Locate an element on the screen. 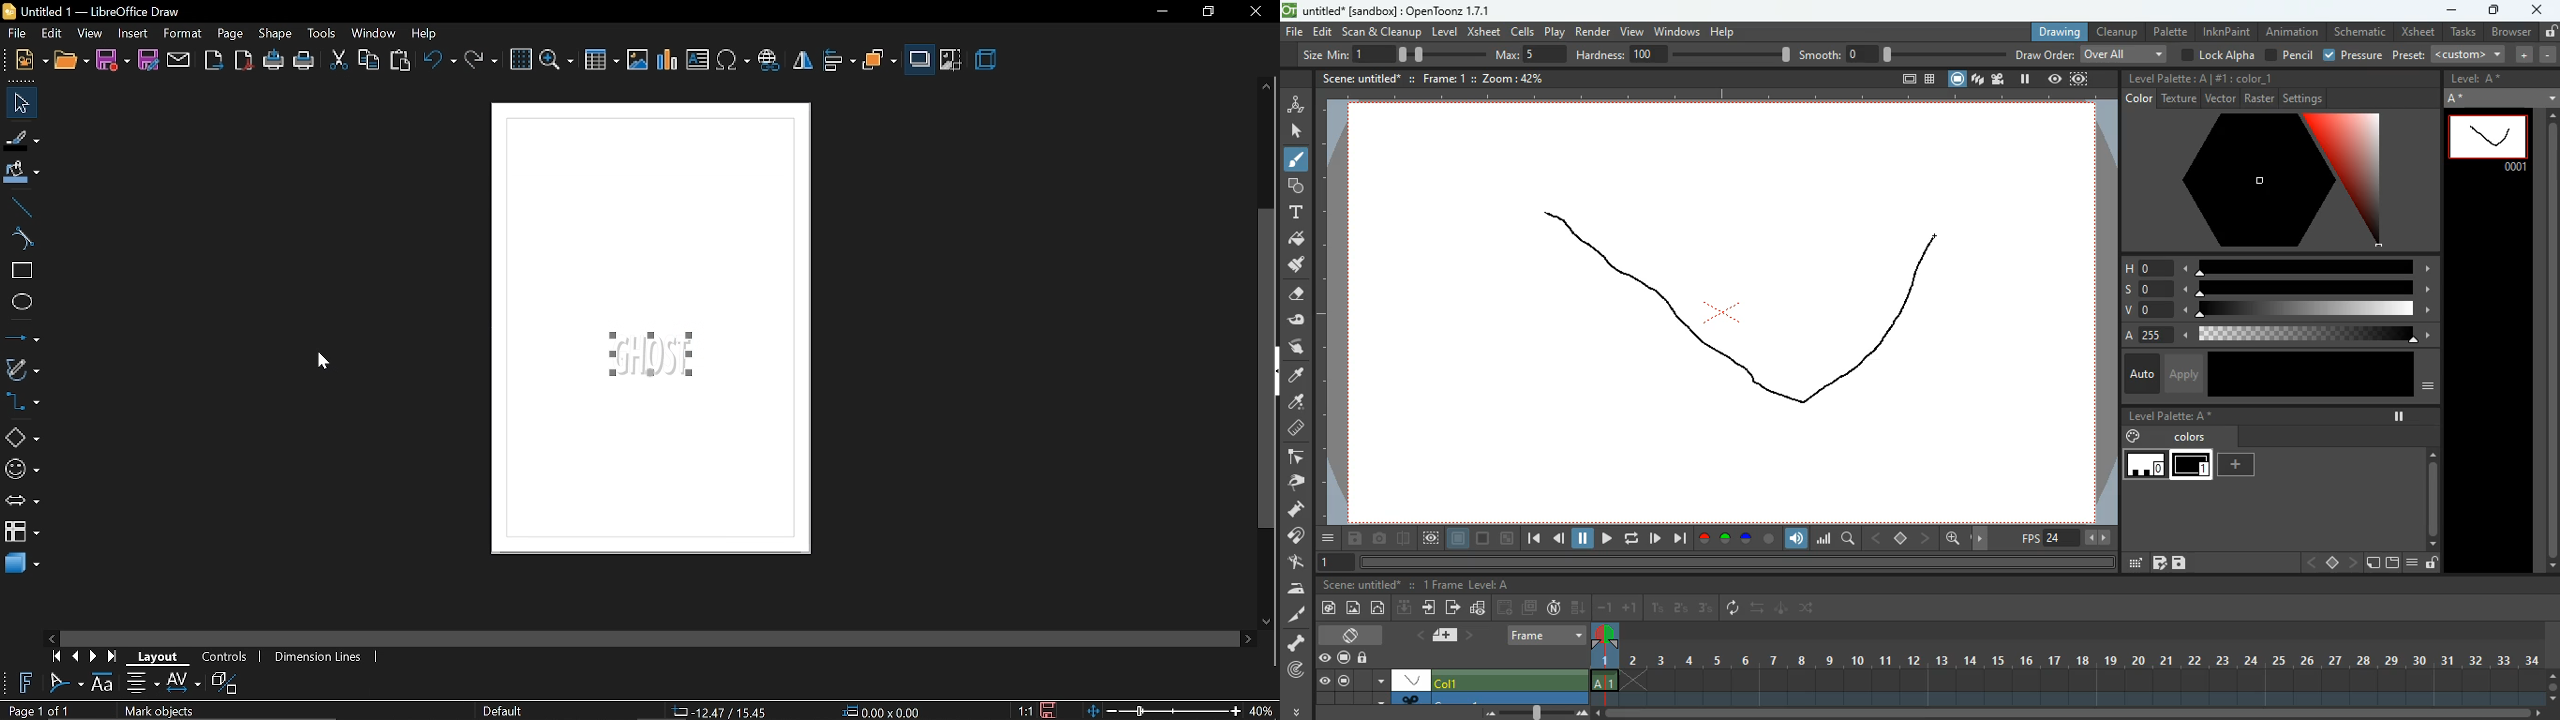  lines and arrow is located at coordinates (22, 337).